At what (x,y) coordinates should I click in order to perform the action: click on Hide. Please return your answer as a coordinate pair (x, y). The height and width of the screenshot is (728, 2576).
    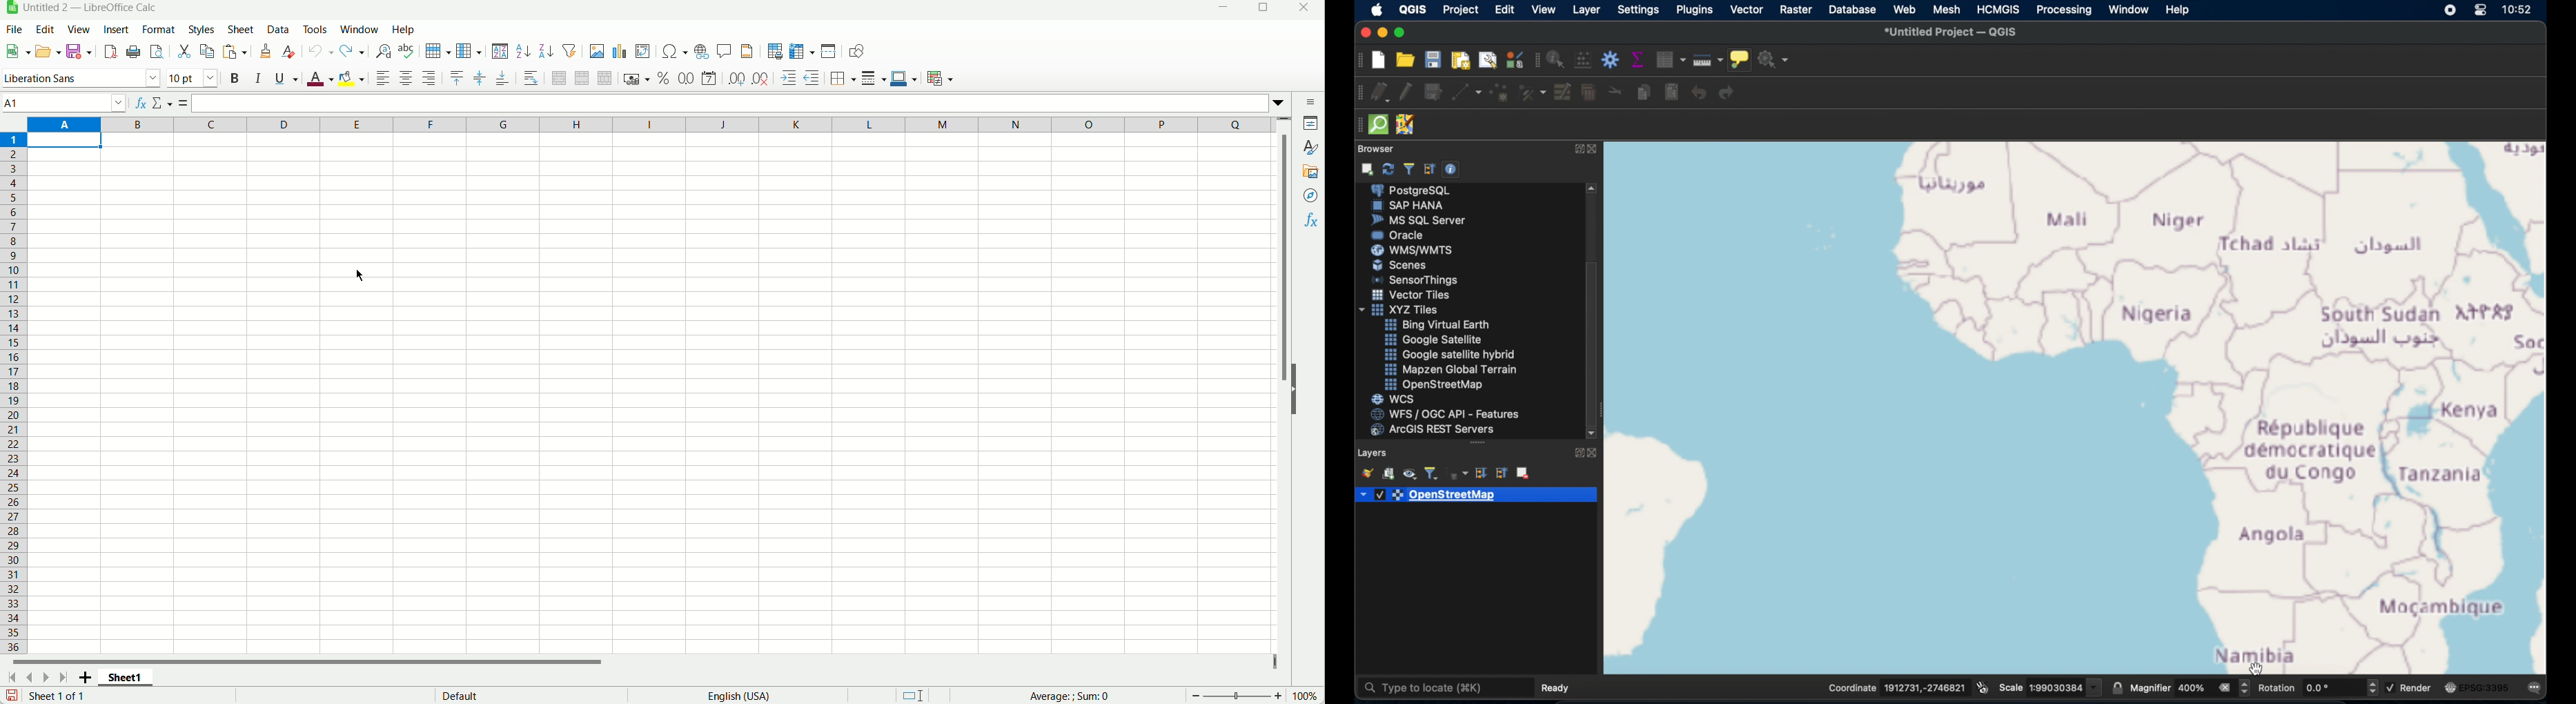
    Looking at the image, I should click on (1300, 389).